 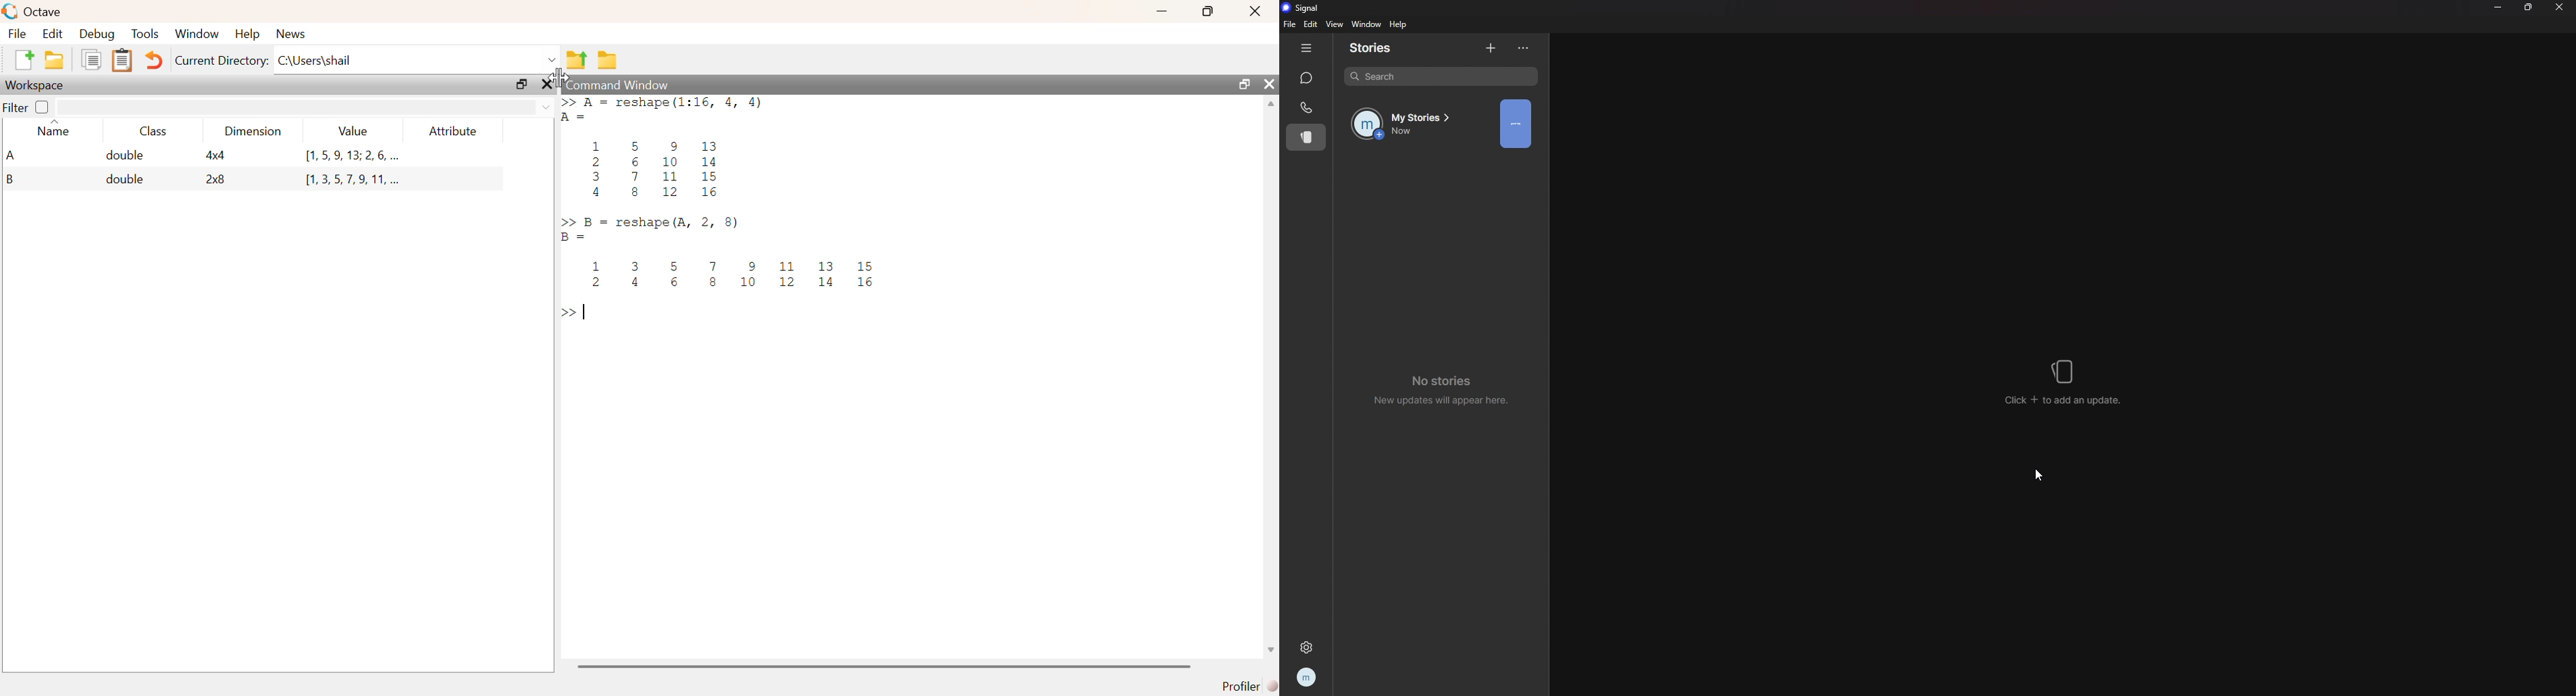 What do you see at coordinates (122, 61) in the screenshot?
I see `paste` at bounding box center [122, 61].